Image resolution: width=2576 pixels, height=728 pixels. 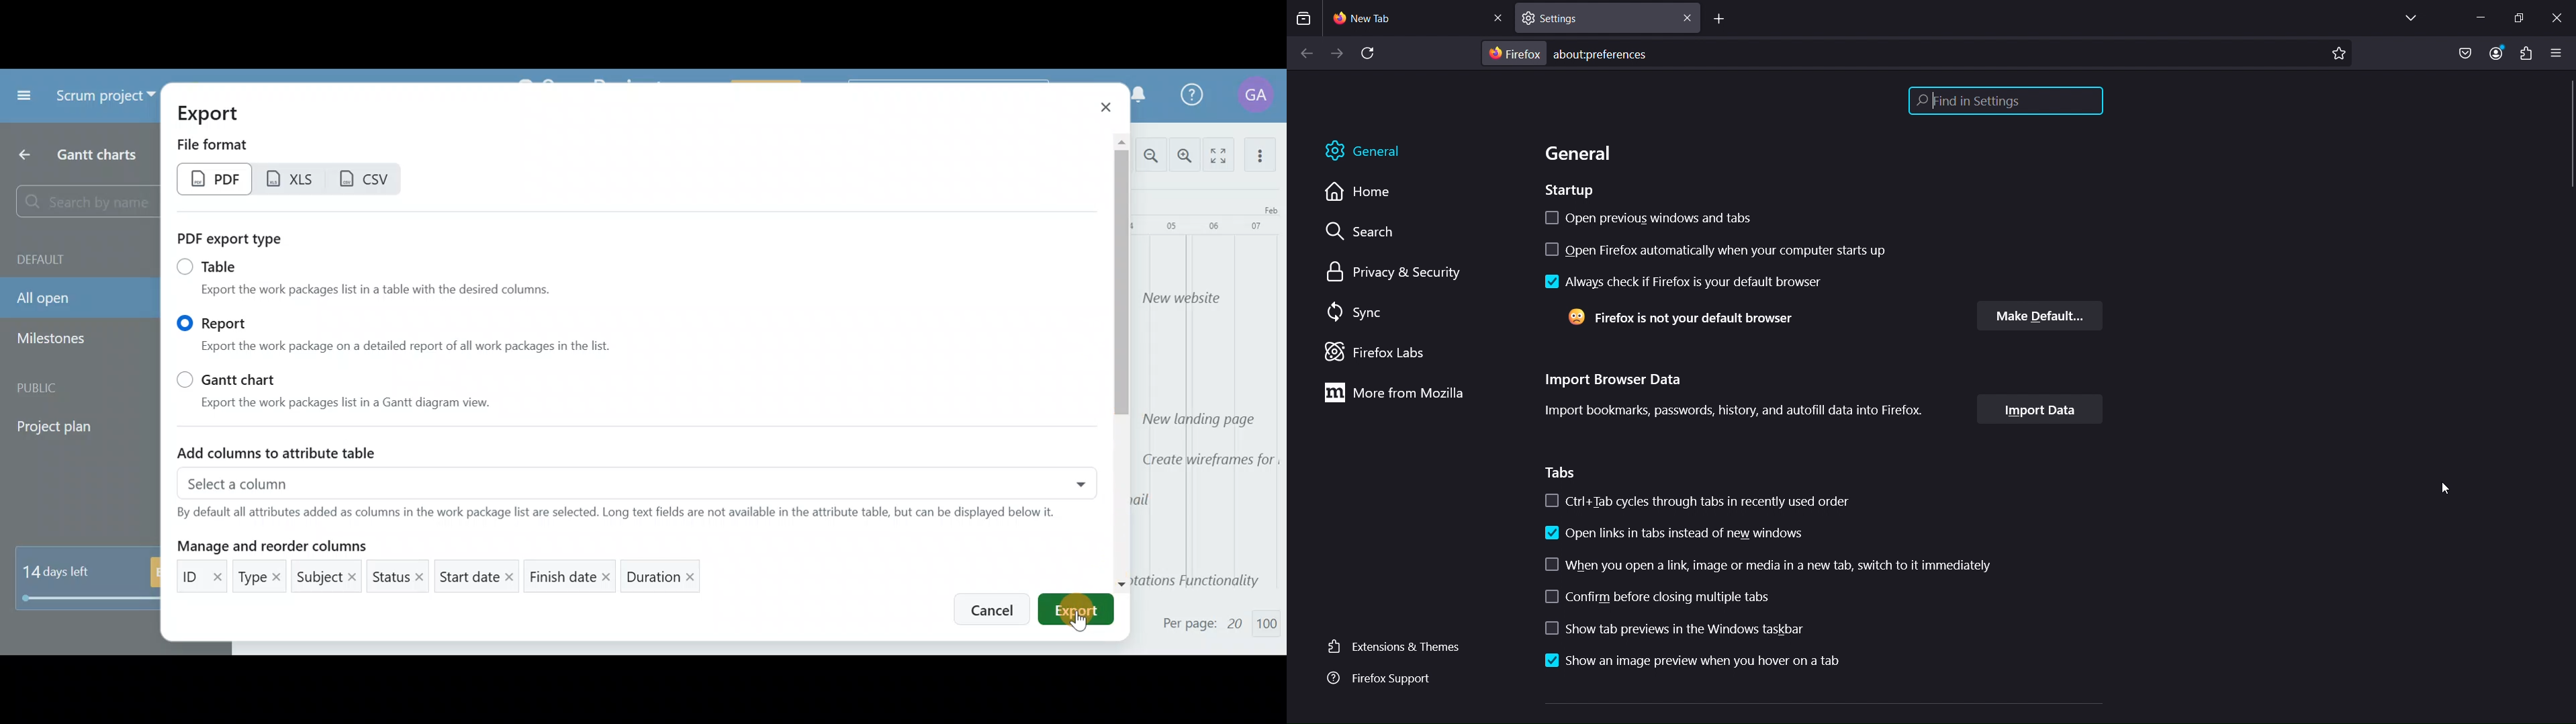 I want to click on Sync, so click(x=1364, y=312).